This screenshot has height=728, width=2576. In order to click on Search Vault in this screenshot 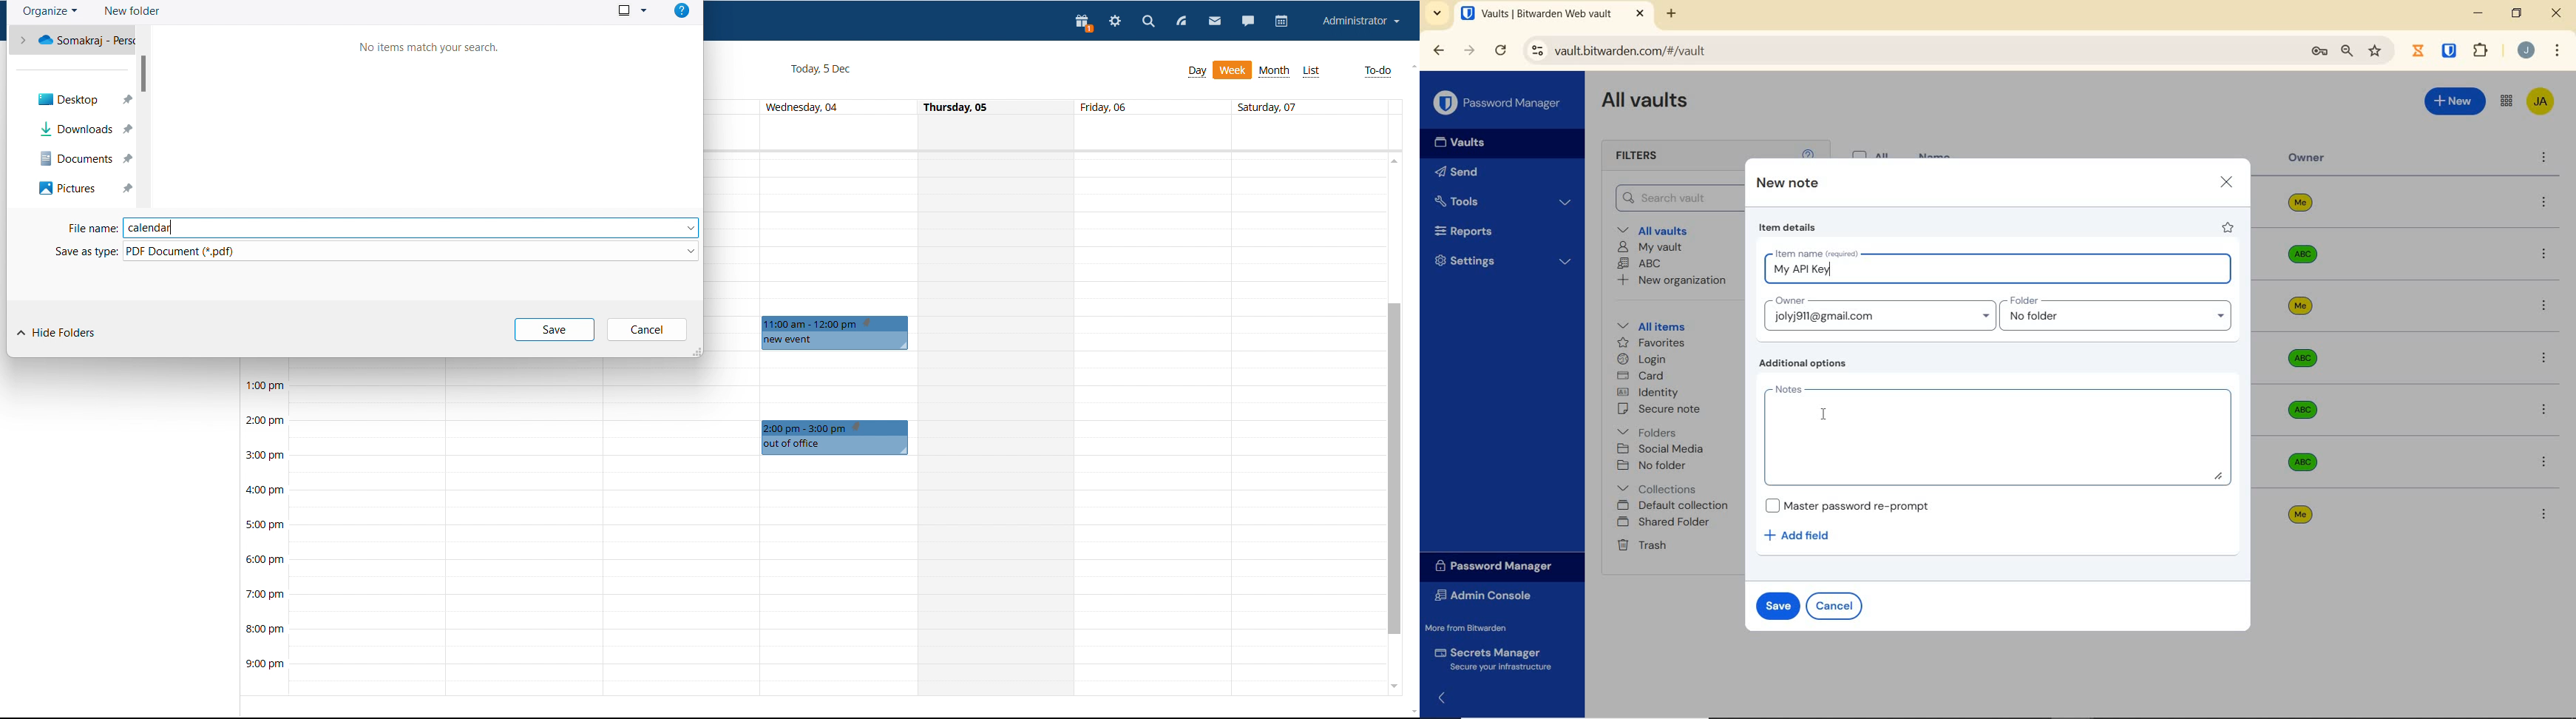, I will do `click(1677, 197)`.